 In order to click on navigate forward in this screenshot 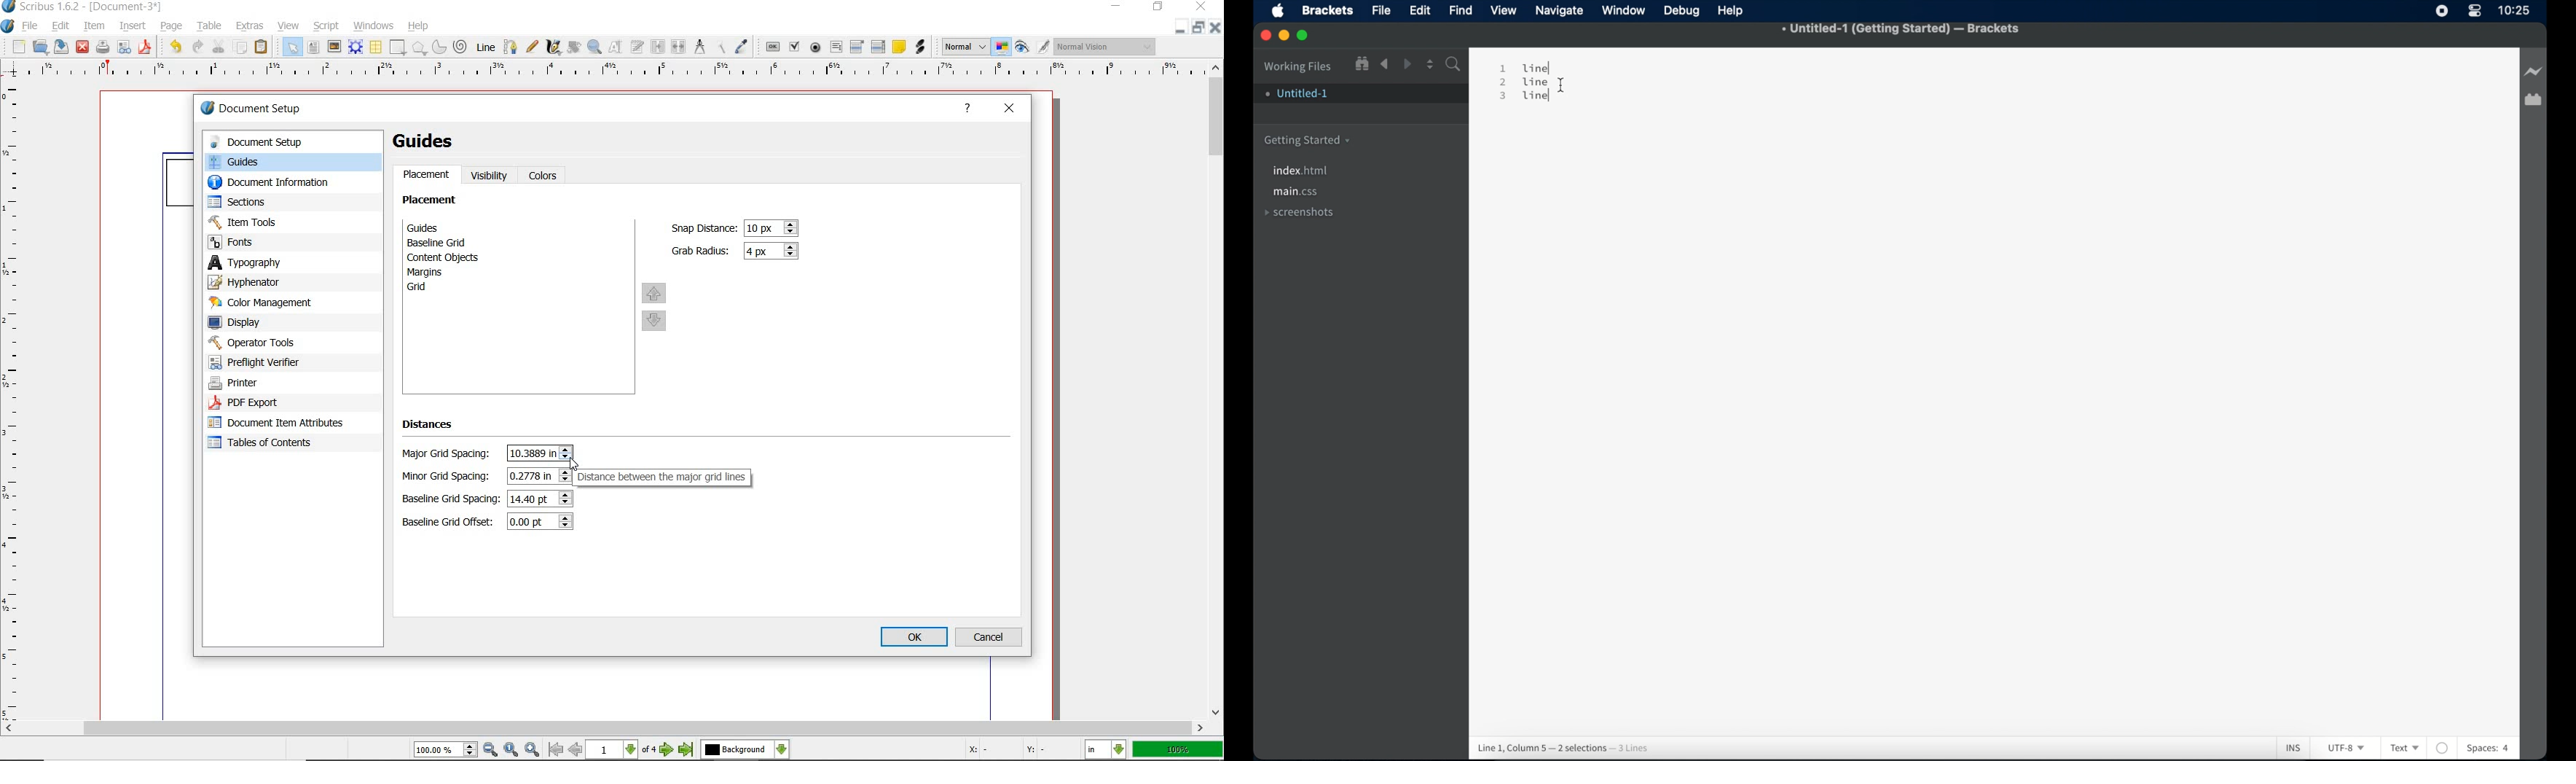, I will do `click(1408, 65)`.